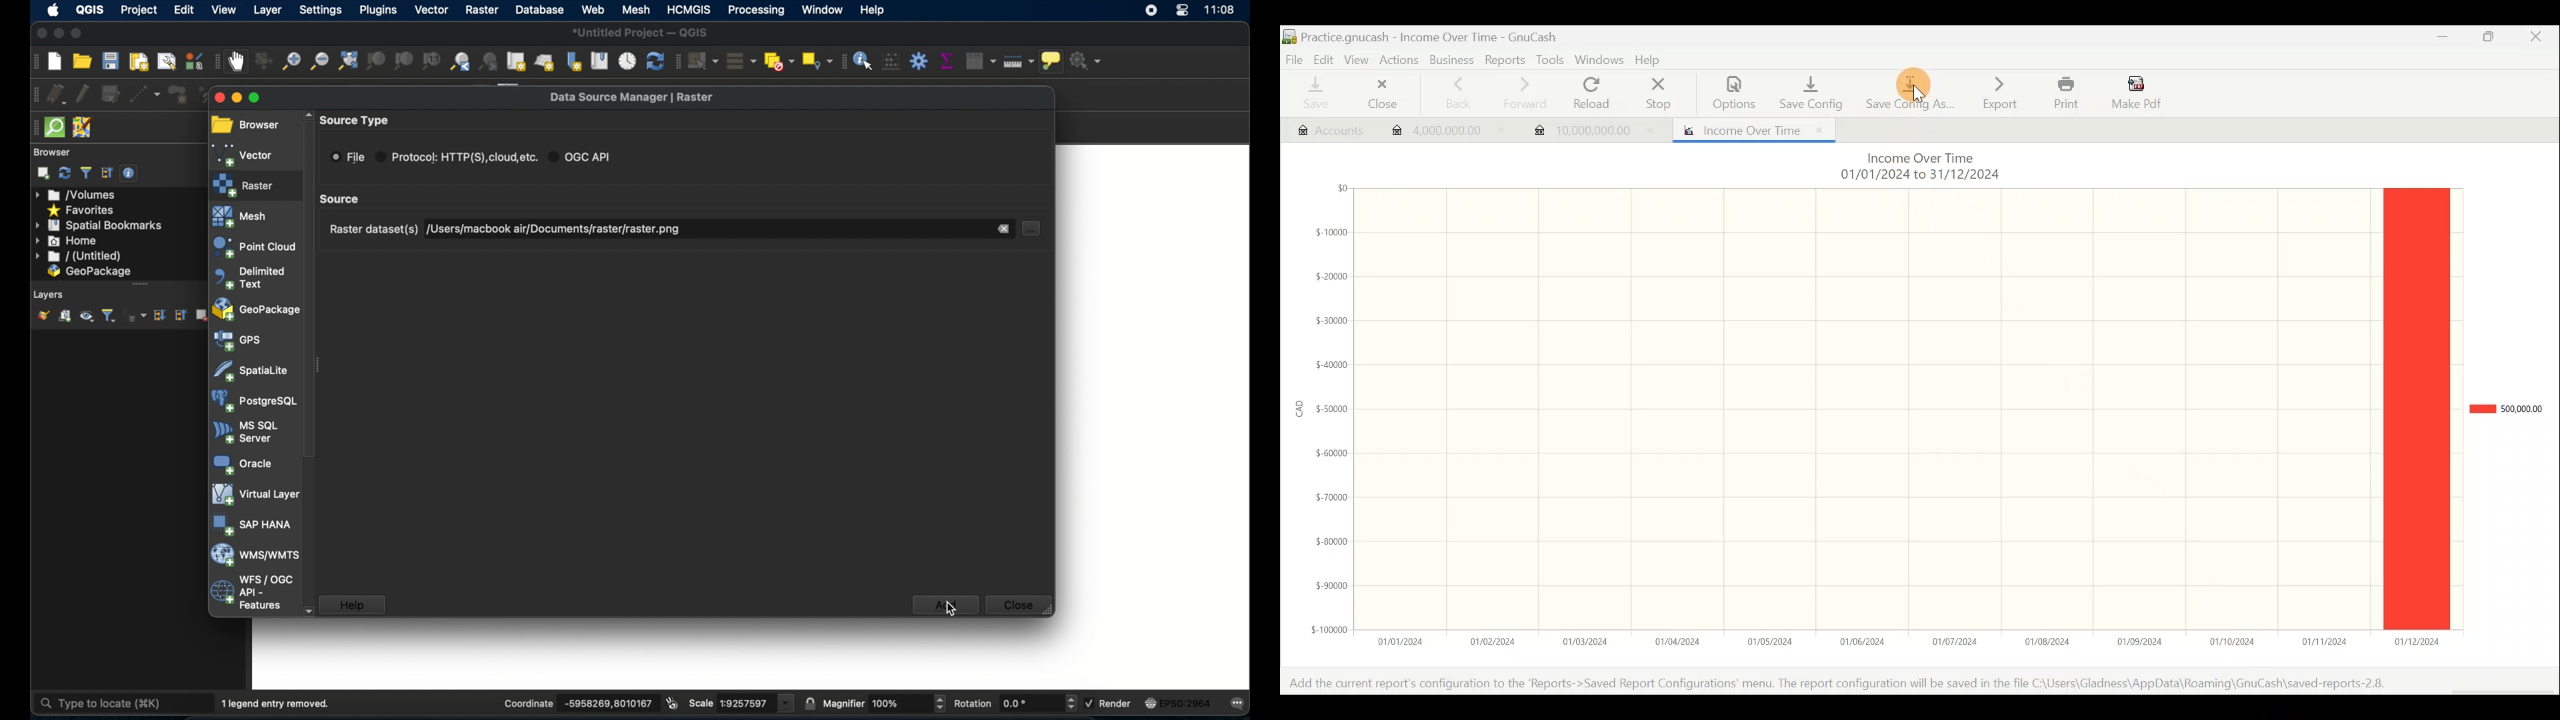  Describe the element at coordinates (58, 33) in the screenshot. I see `minimize` at that location.